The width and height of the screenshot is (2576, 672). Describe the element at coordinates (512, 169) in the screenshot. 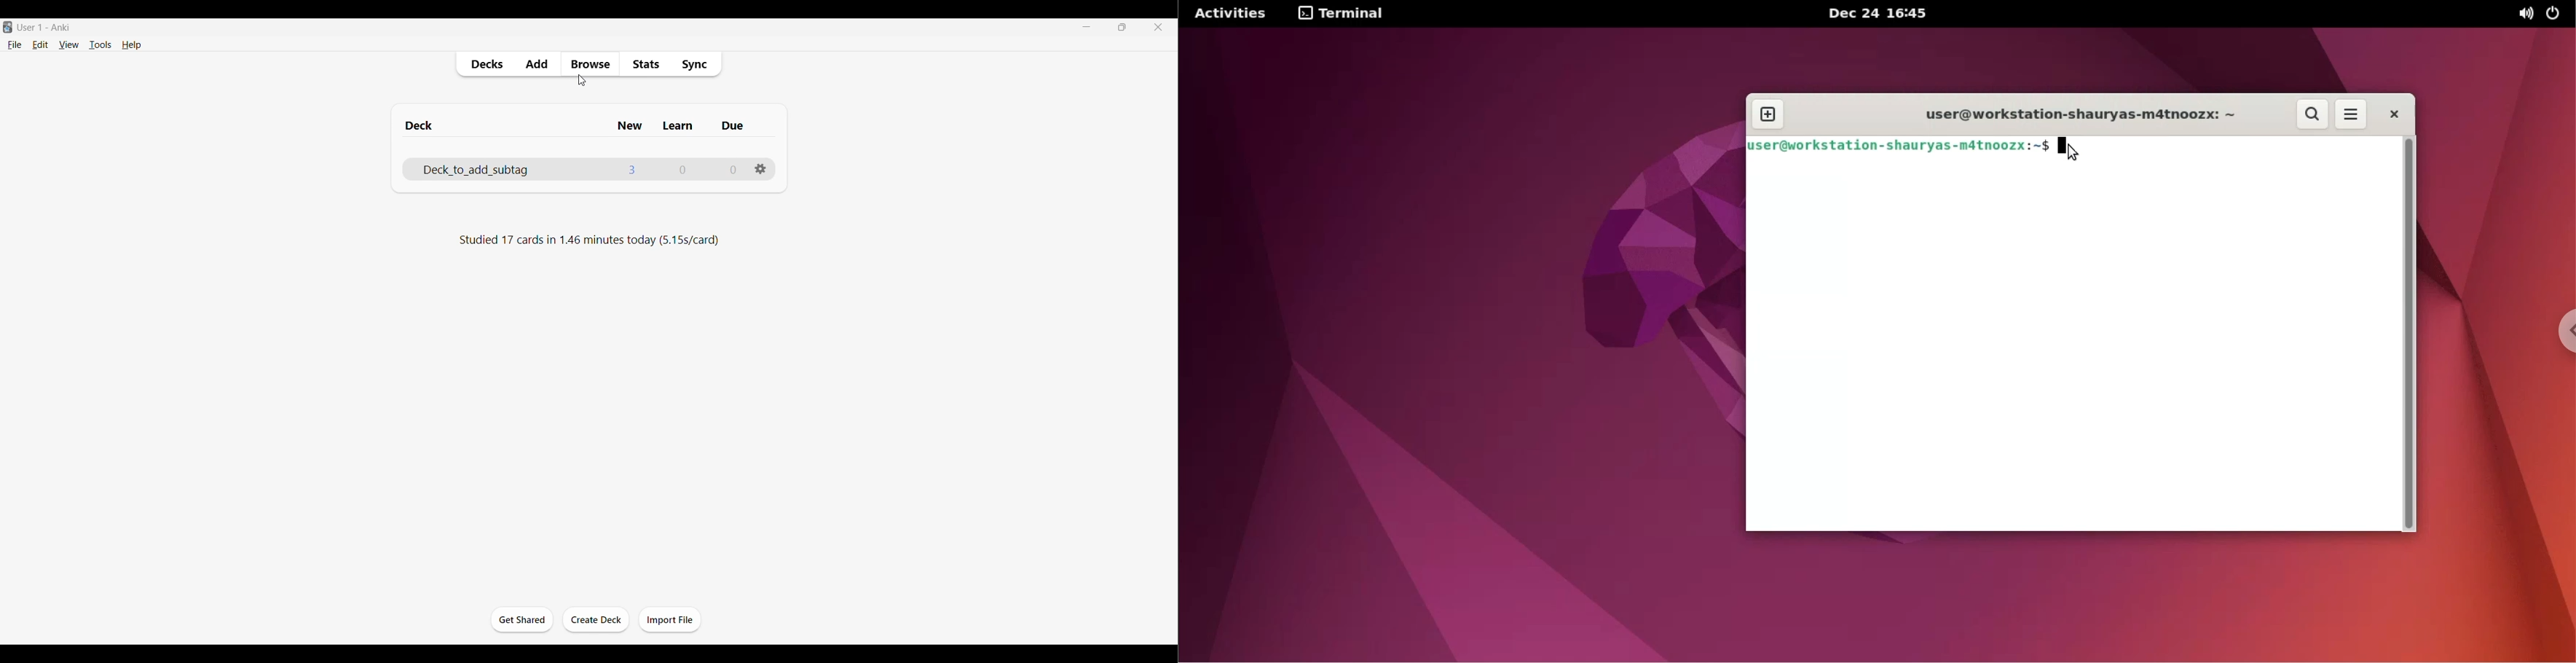

I see `Deck name, click to go to Study cards` at that location.